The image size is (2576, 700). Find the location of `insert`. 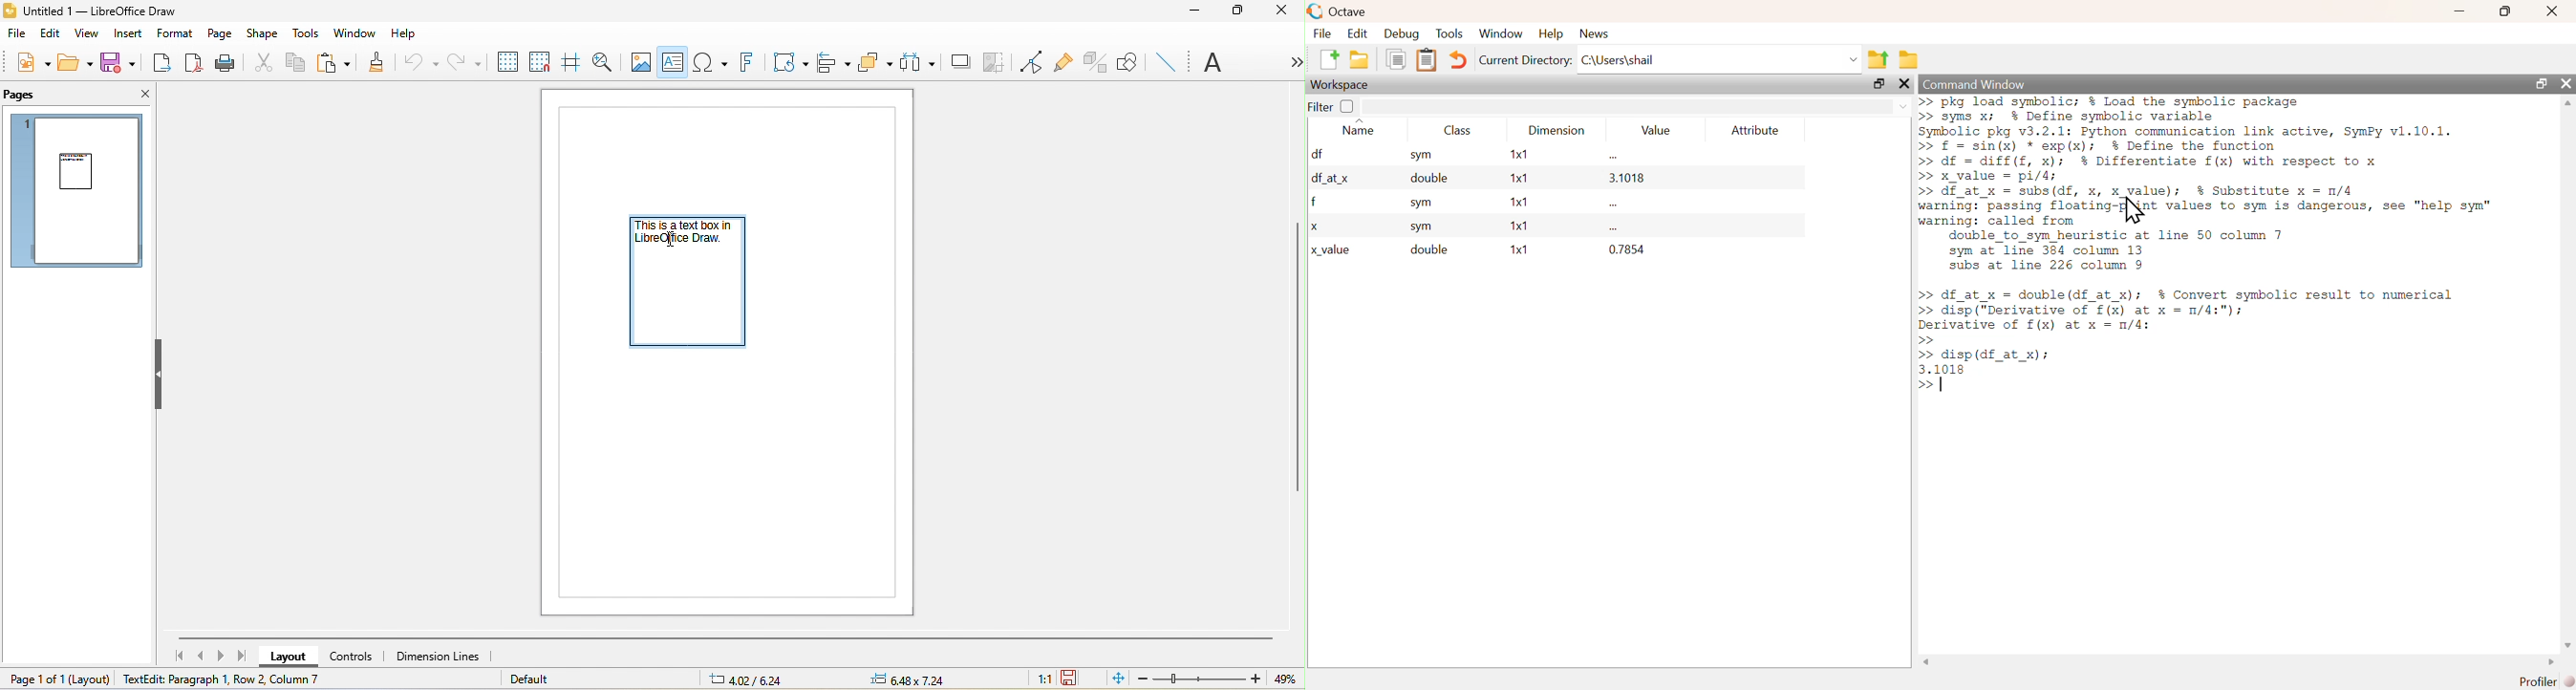

insert is located at coordinates (131, 35).